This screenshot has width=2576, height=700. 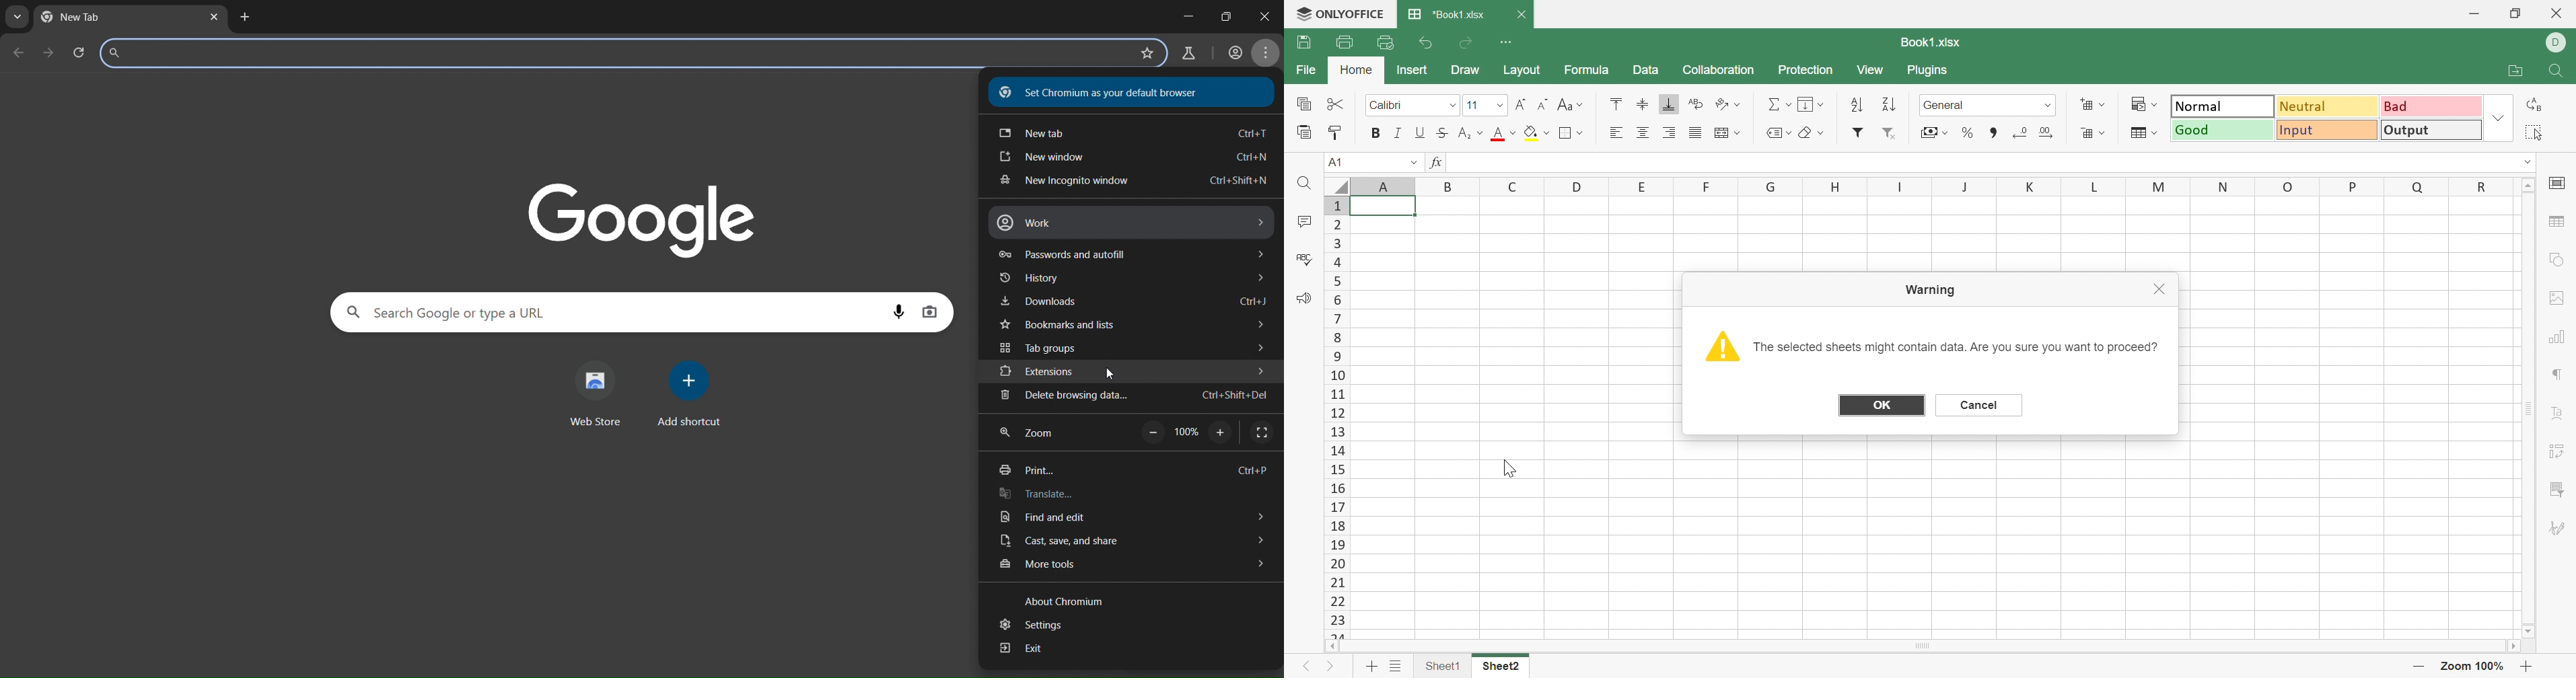 What do you see at coordinates (1956, 347) in the screenshot?
I see `The selected sheets might contain data. Are you sure you want to proceed?` at bounding box center [1956, 347].